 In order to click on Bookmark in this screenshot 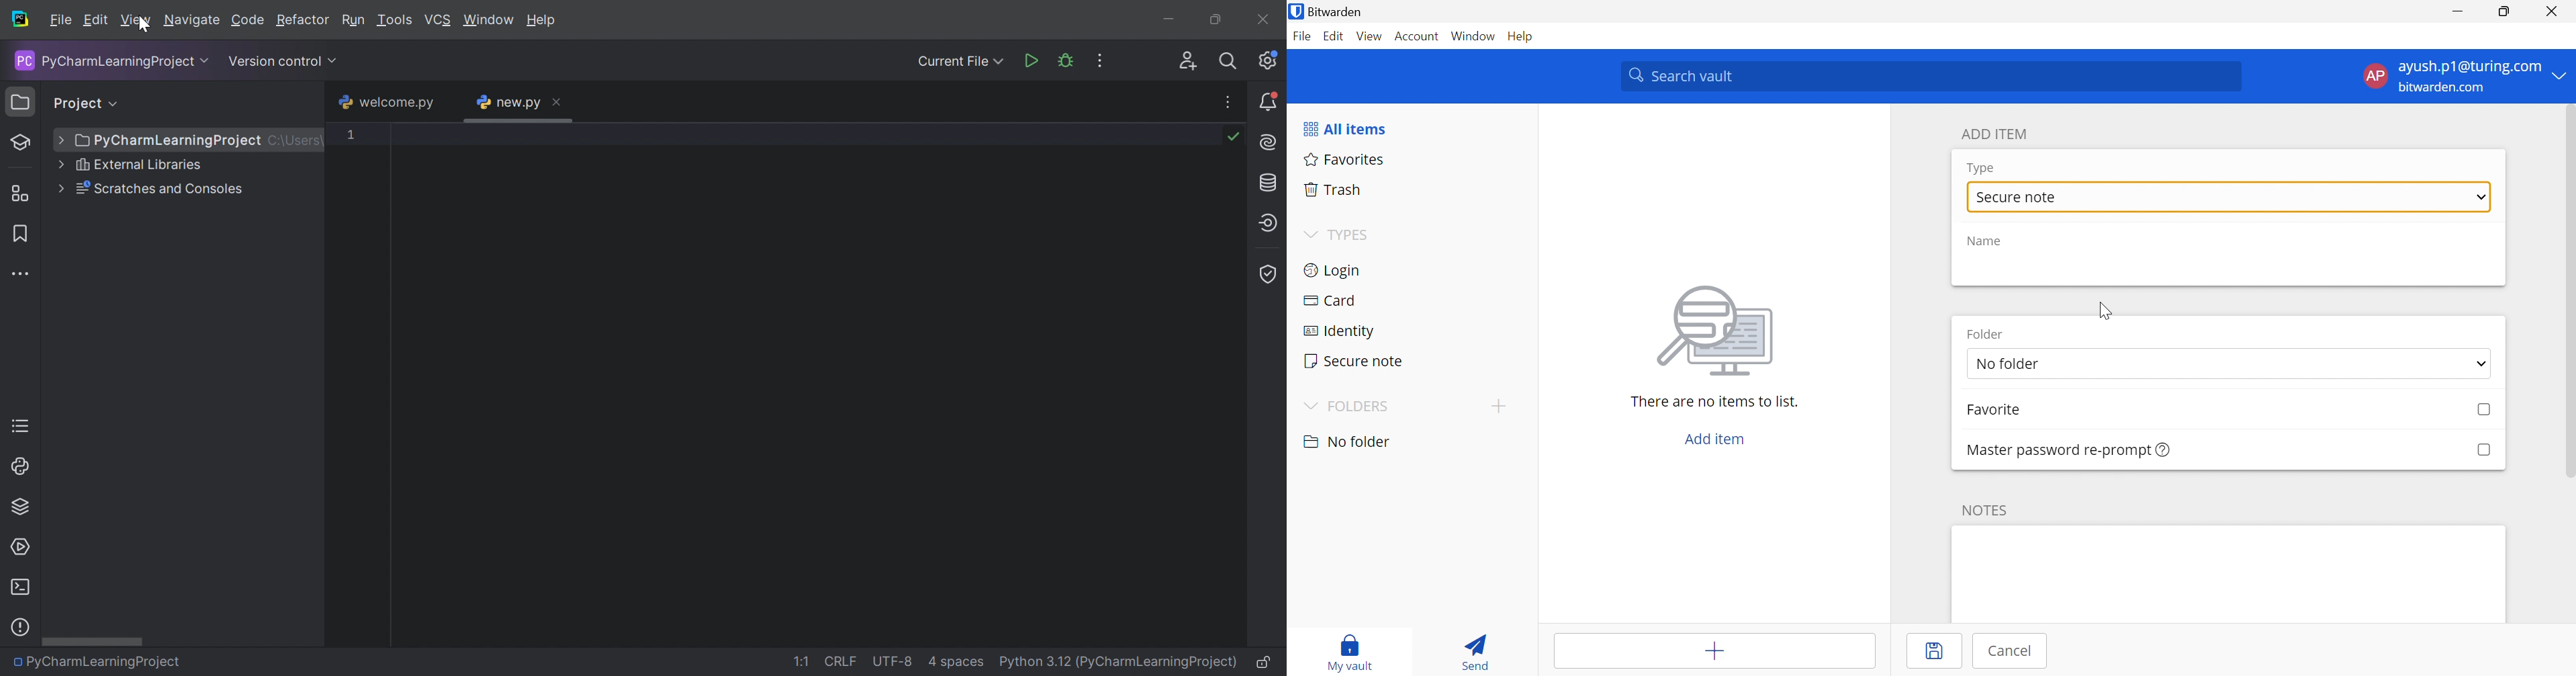, I will do `click(17, 233)`.